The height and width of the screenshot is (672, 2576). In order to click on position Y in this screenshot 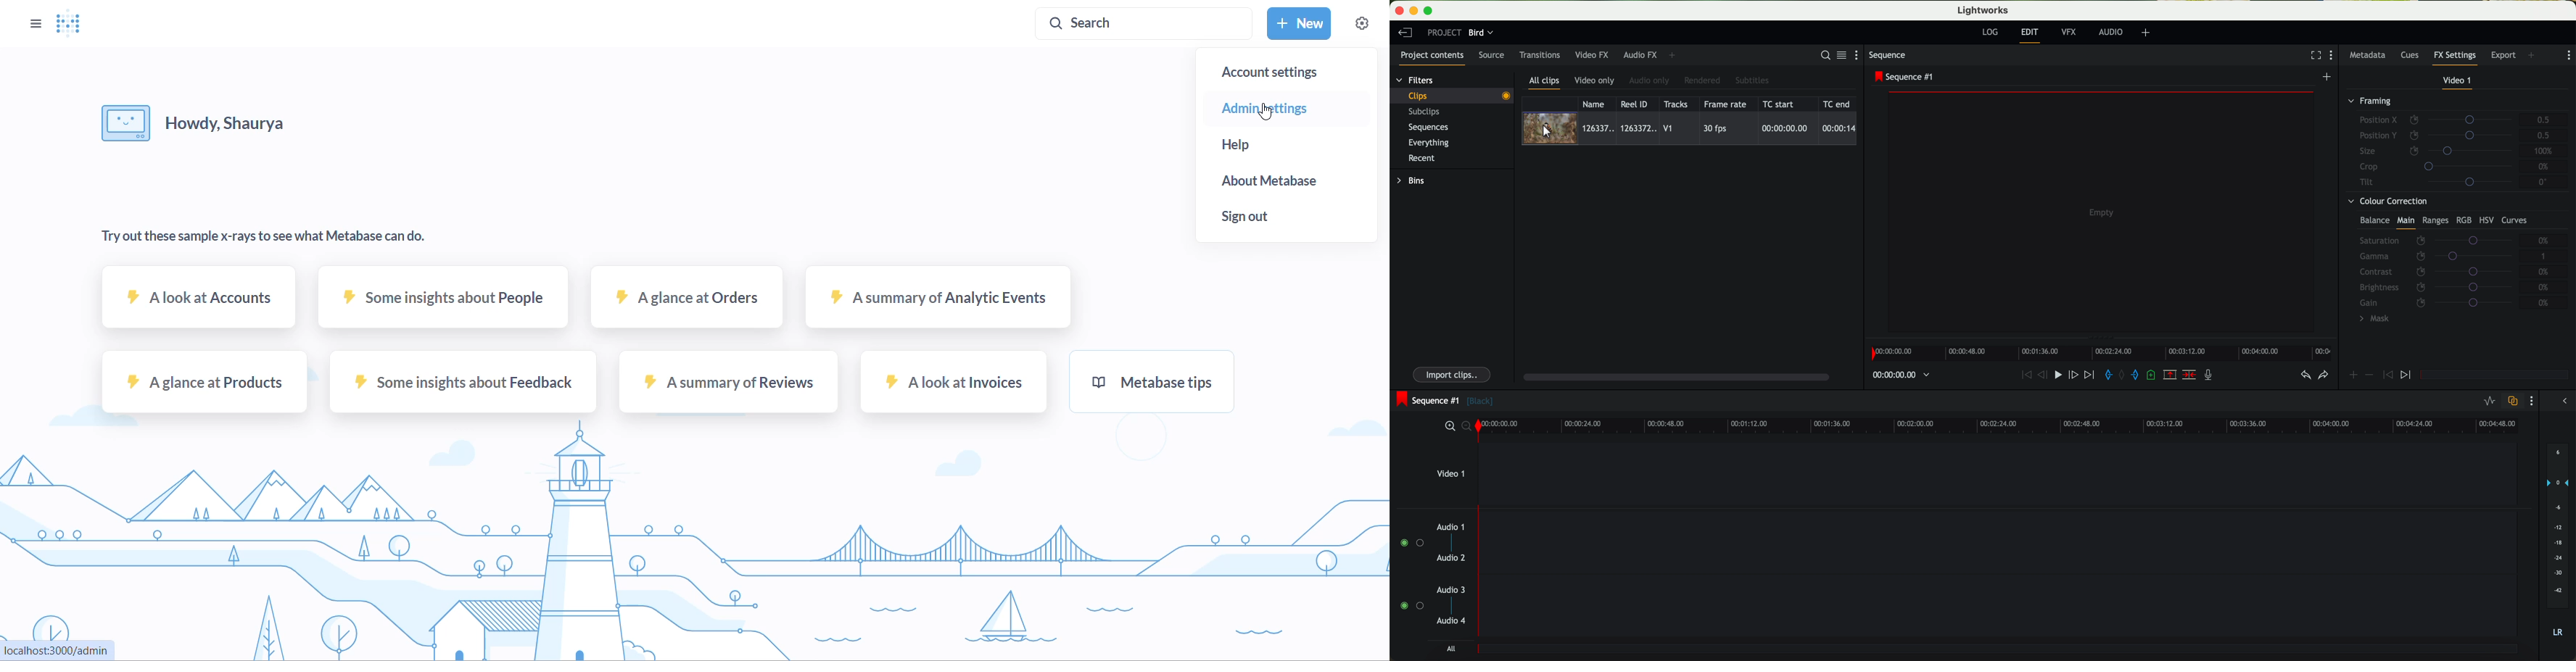, I will do `click(2440, 135)`.